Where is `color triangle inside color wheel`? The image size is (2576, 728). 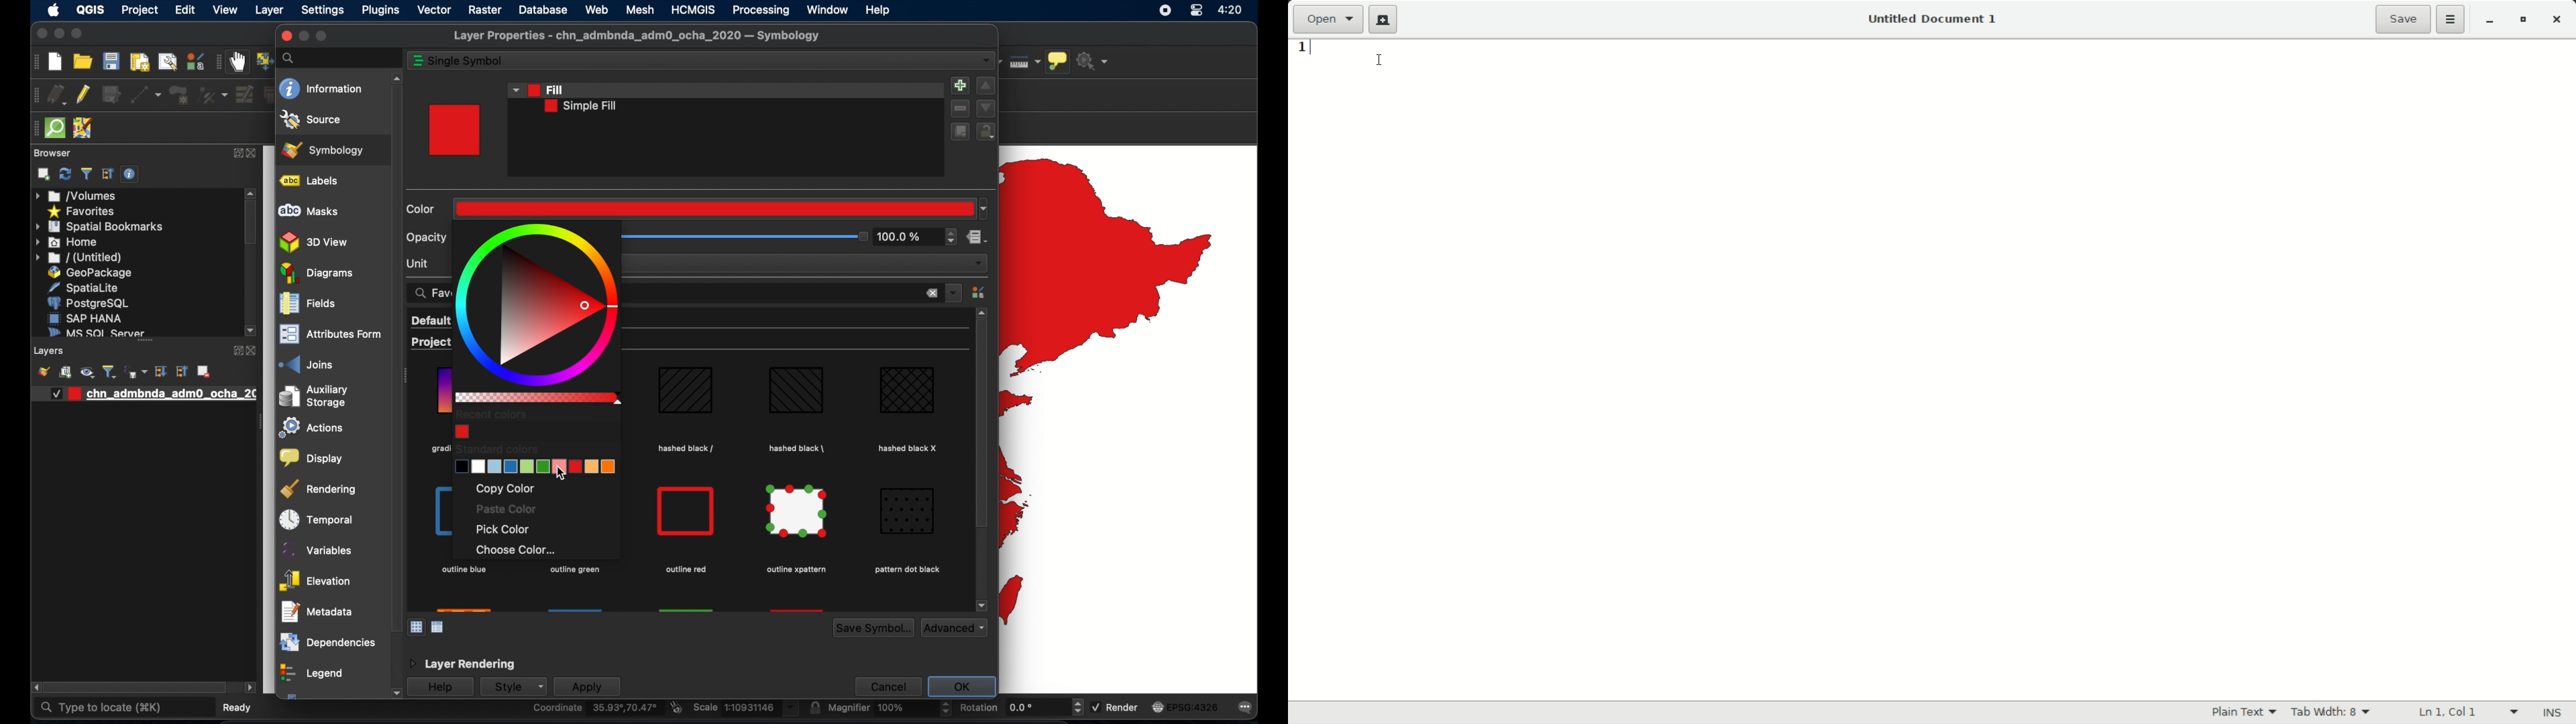 color triangle inside color wheel is located at coordinates (539, 304).